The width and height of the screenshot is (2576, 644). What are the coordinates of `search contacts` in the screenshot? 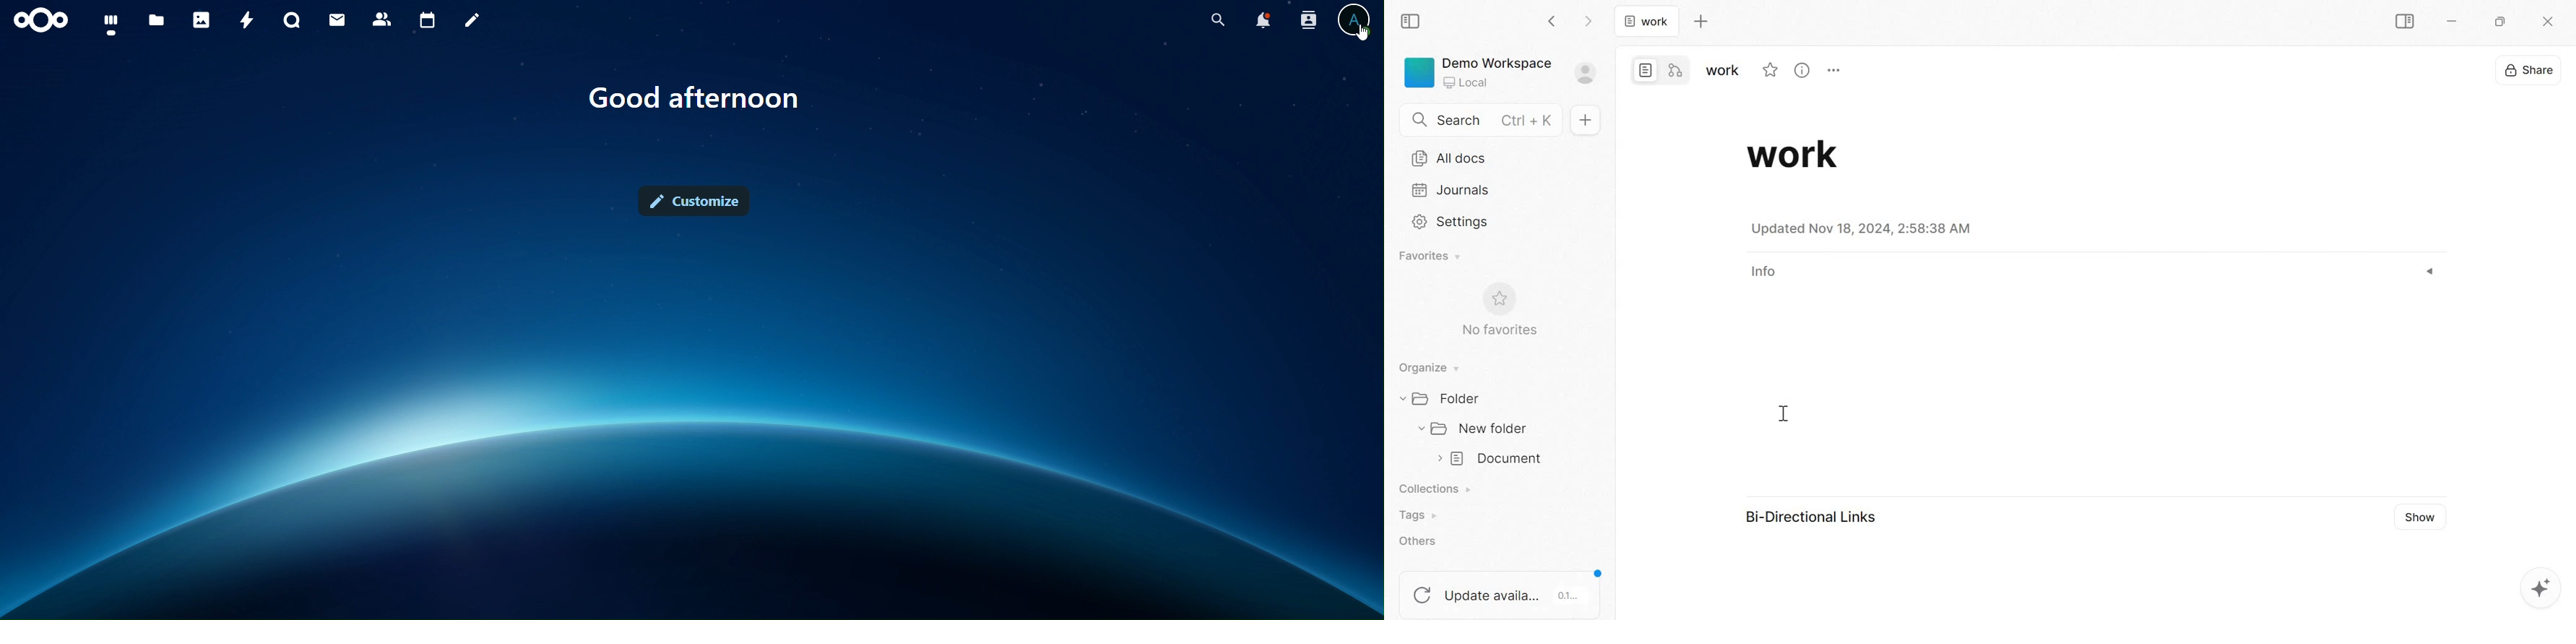 It's located at (1302, 20).